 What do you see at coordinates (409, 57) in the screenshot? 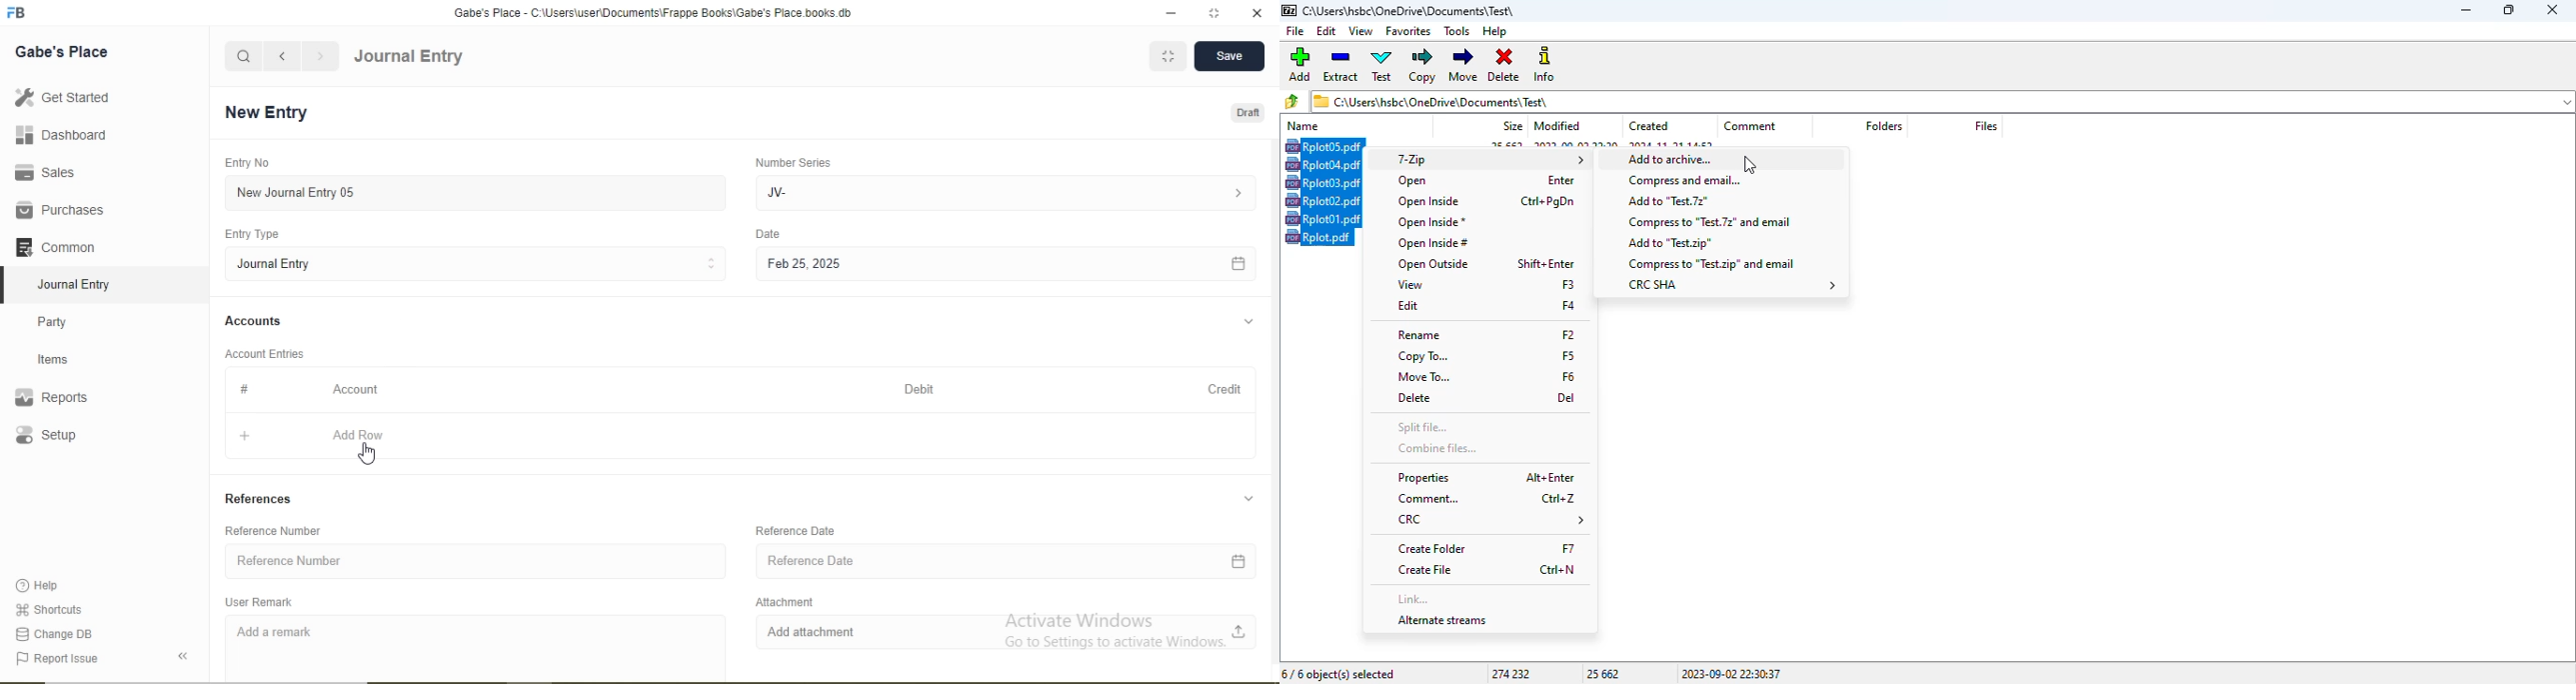
I see `Journal Entry` at bounding box center [409, 57].